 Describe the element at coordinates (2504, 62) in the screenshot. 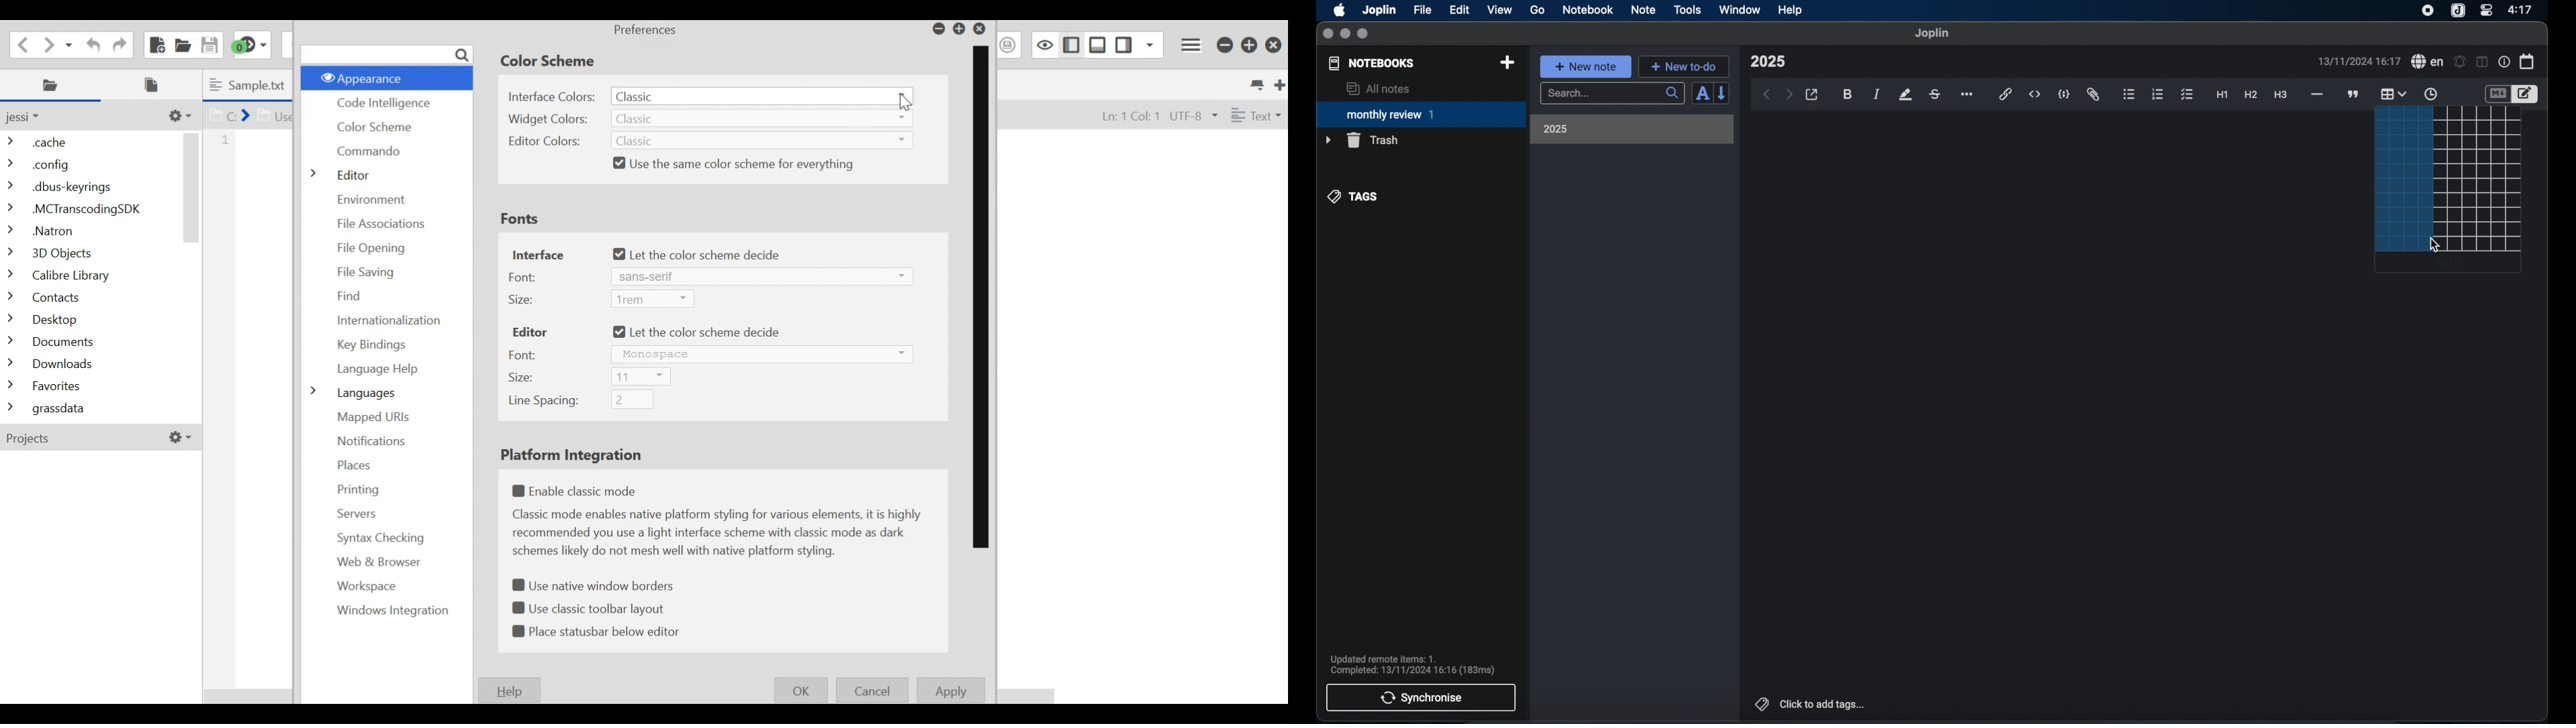

I see `note properties` at that location.